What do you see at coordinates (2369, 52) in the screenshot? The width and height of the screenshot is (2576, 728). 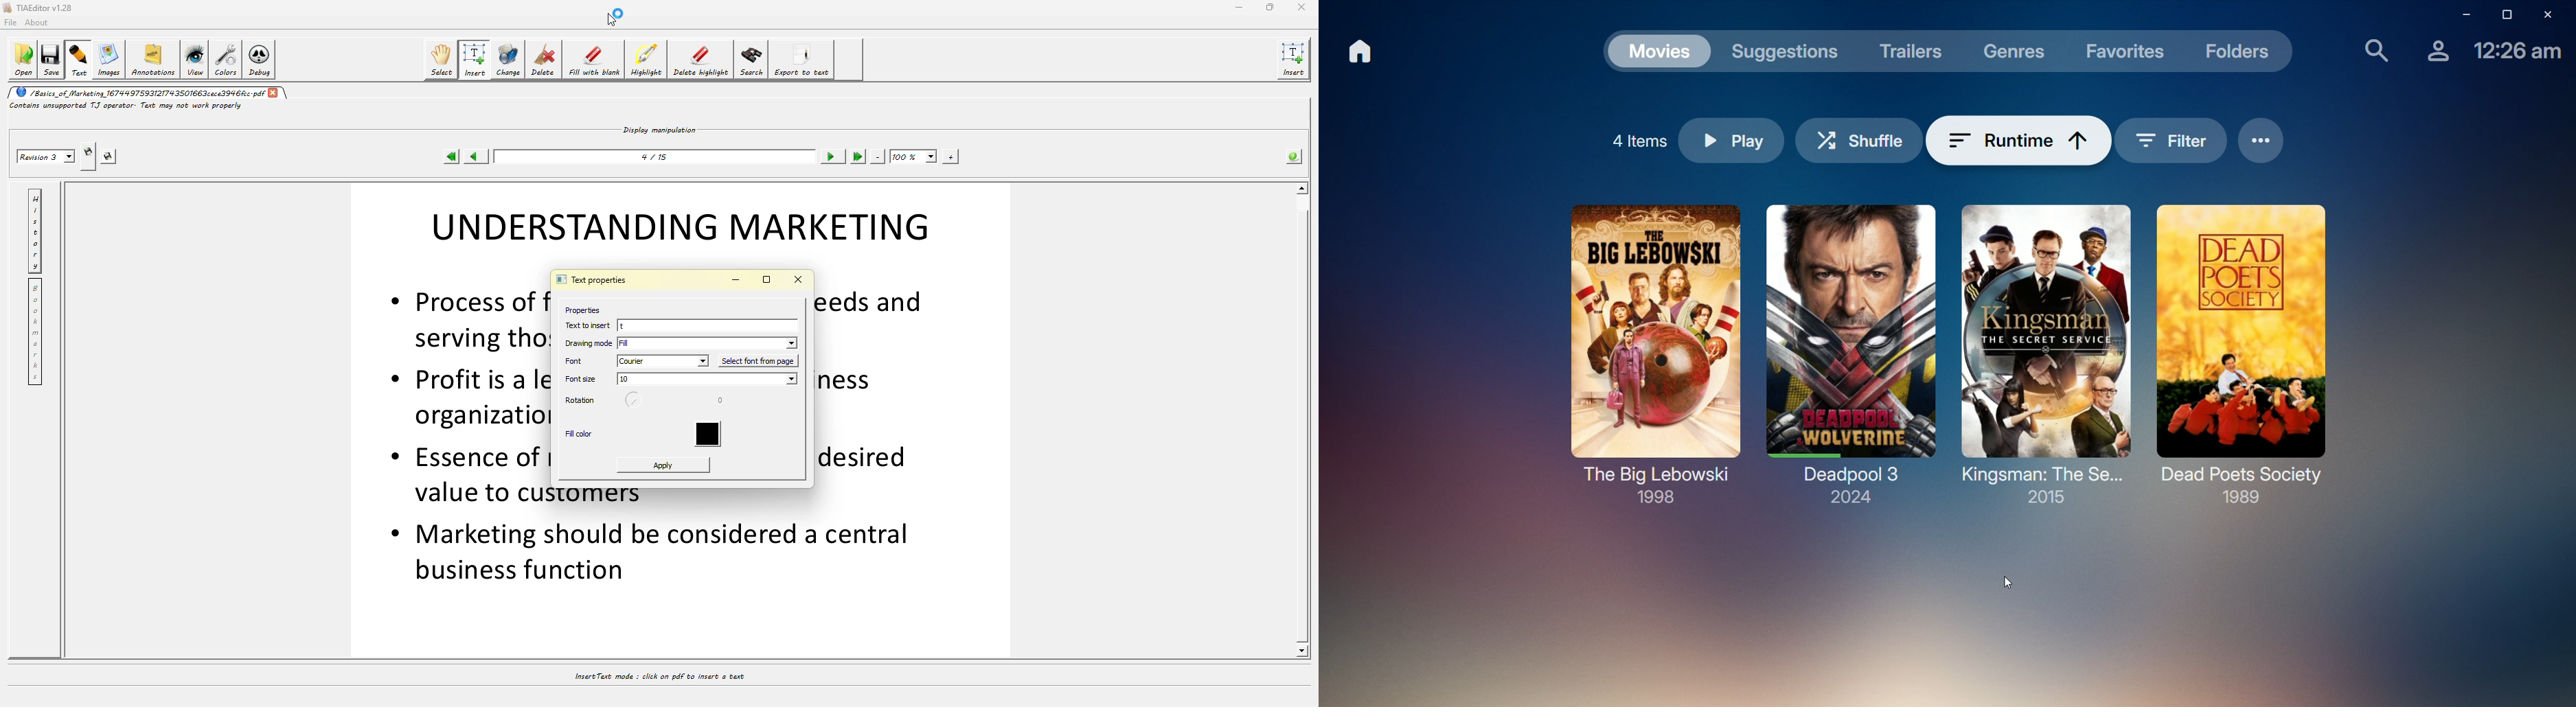 I see `Find` at bounding box center [2369, 52].